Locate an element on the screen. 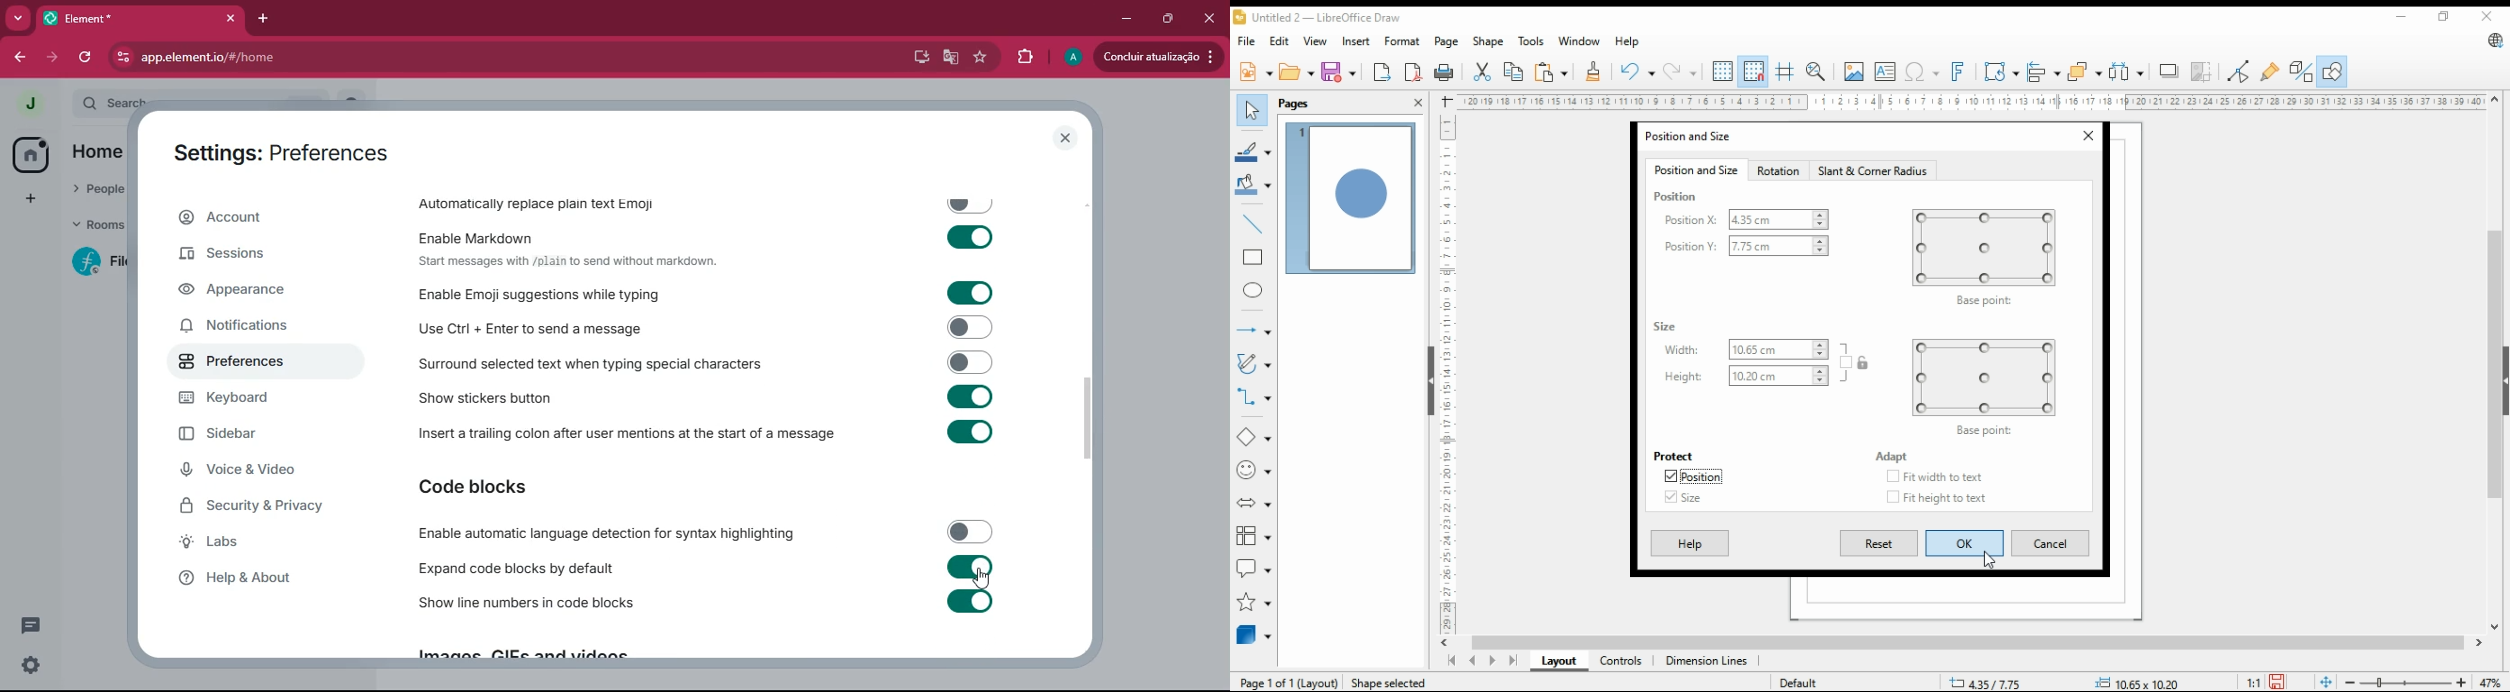 The height and width of the screenshot is (700, 2520). save is located at coordinates (1338, 71).